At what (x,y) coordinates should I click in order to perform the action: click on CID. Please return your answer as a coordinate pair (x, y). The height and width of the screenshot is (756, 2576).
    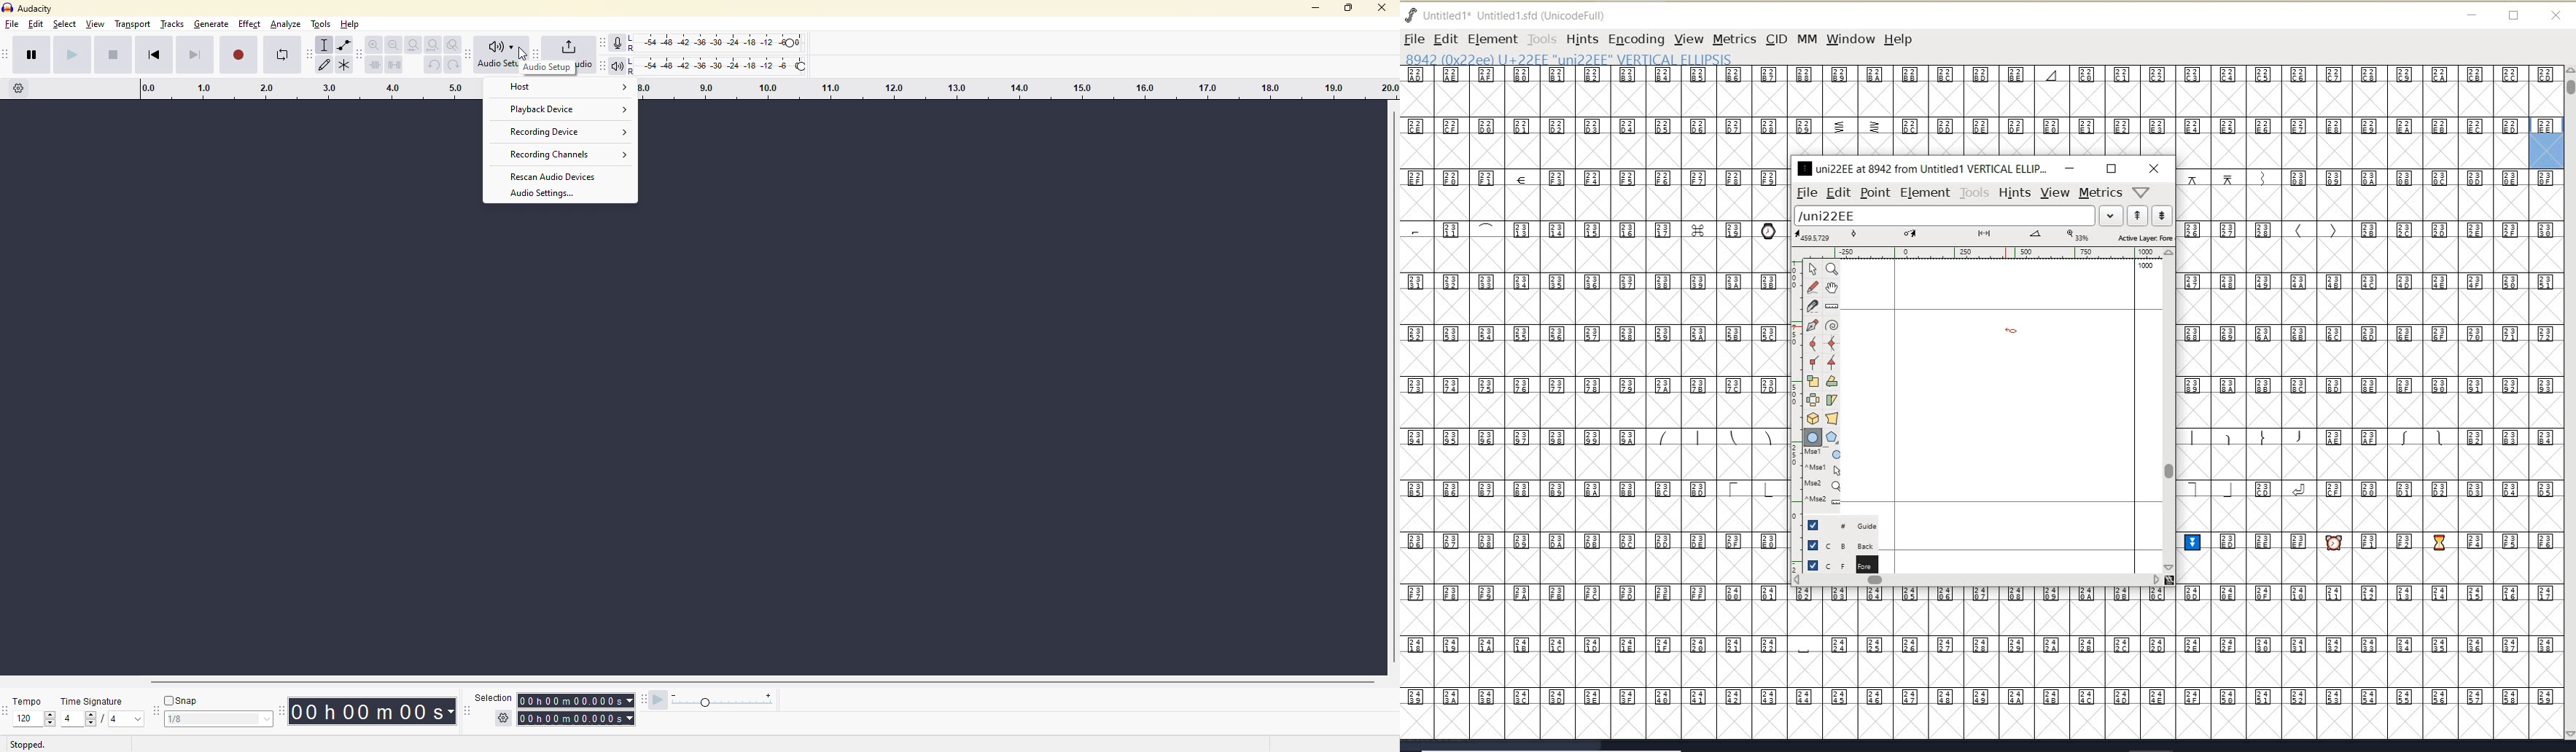
    Looking at the image, I should click on (1775, 39).